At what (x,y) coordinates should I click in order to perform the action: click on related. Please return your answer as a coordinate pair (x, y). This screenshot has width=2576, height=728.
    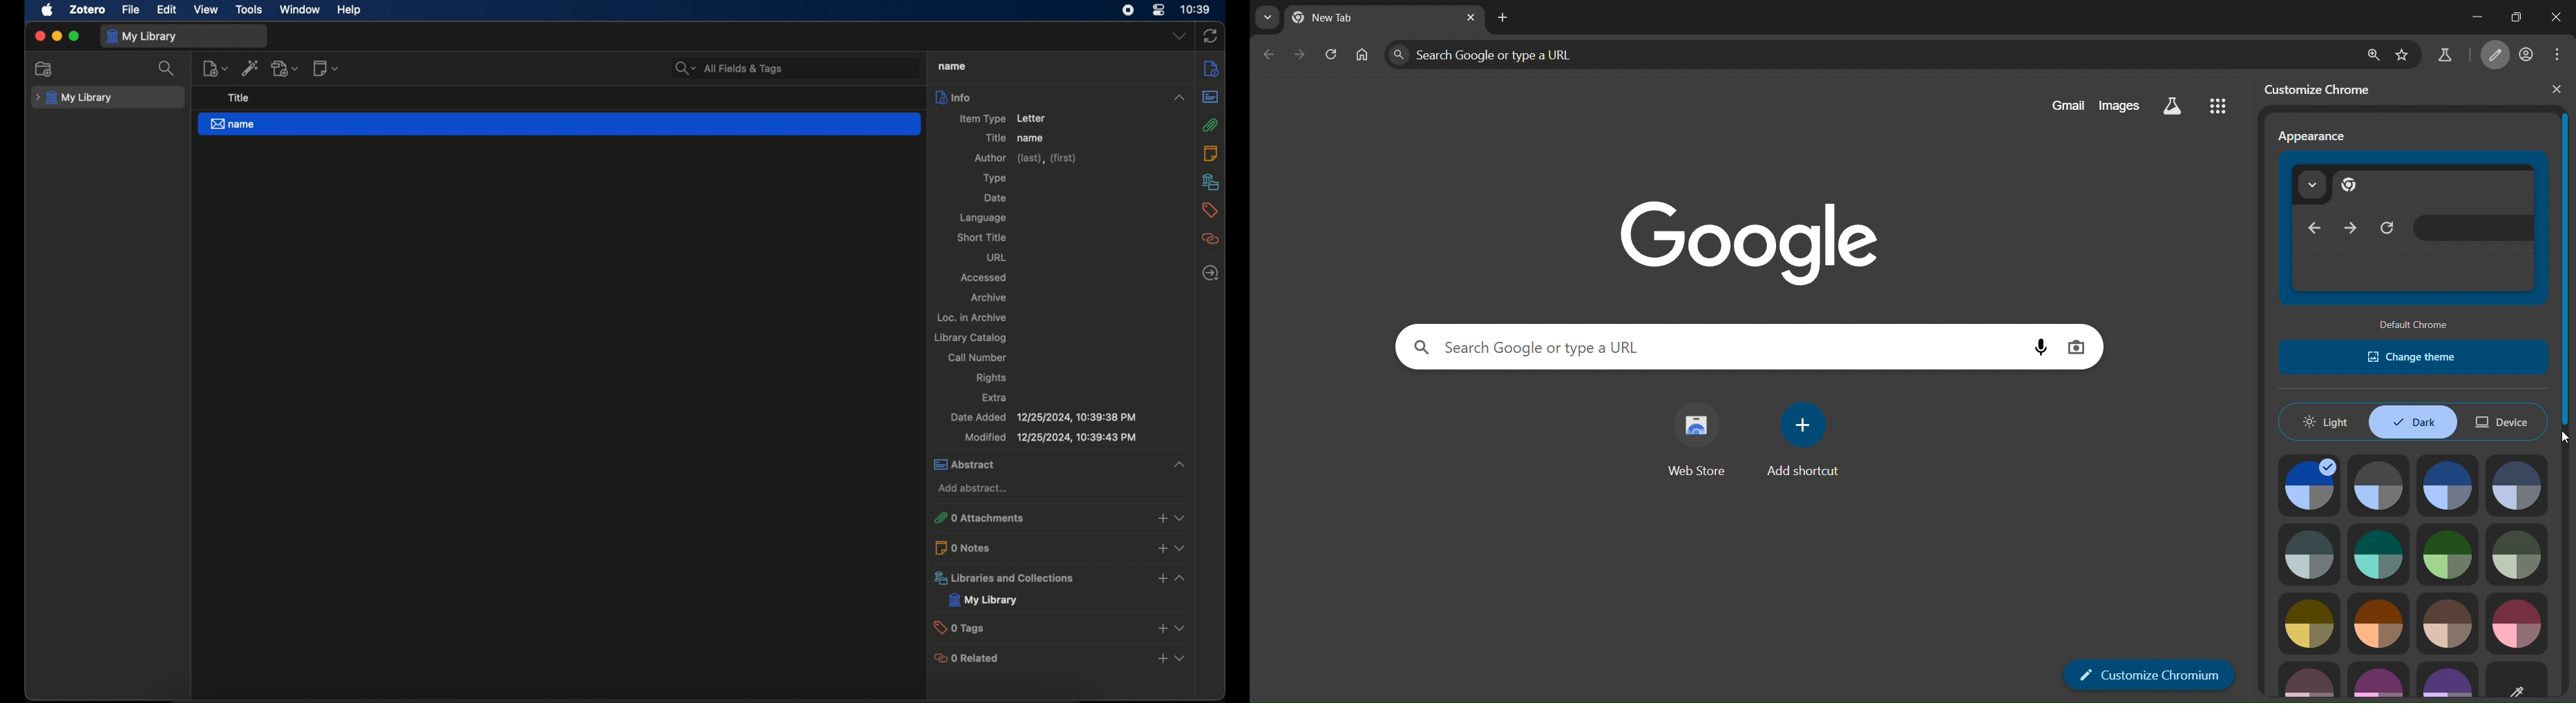
    Looking at the image, I should click on (1212, 239).